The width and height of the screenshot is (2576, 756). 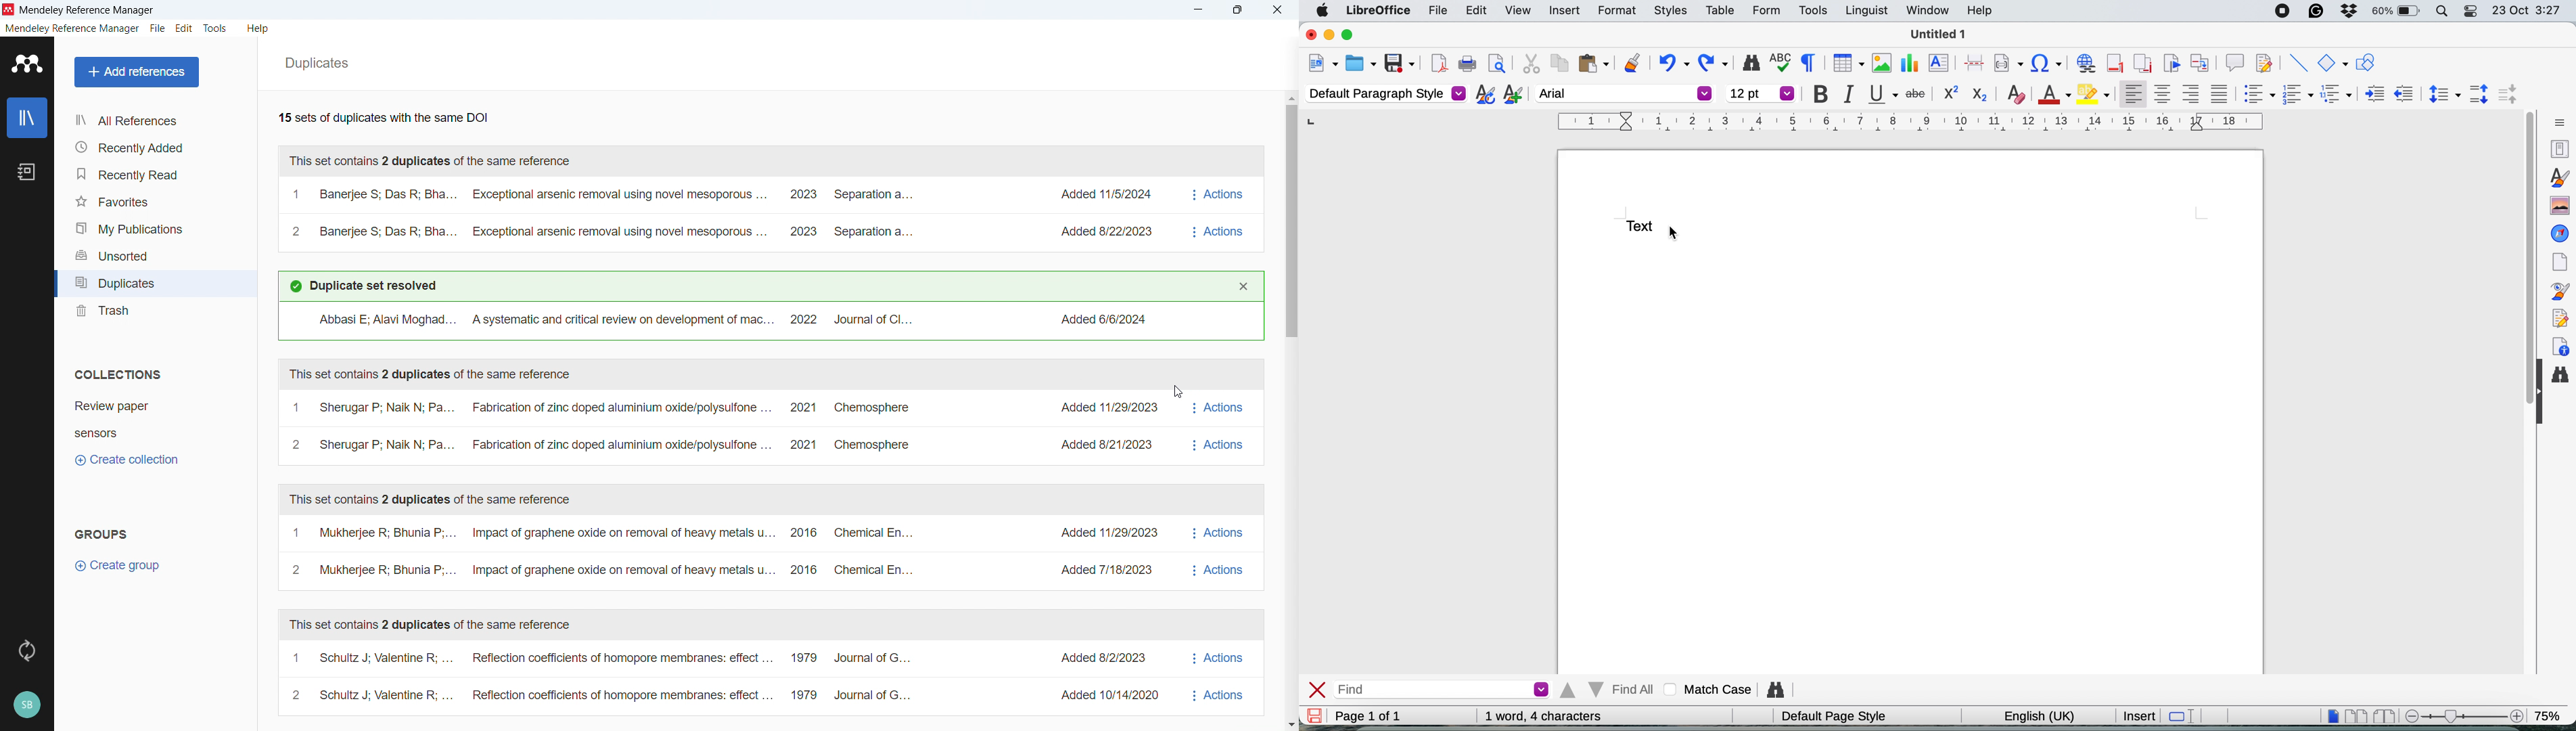 I want to click on insert hyperlink, so click(x=2048, y=63).